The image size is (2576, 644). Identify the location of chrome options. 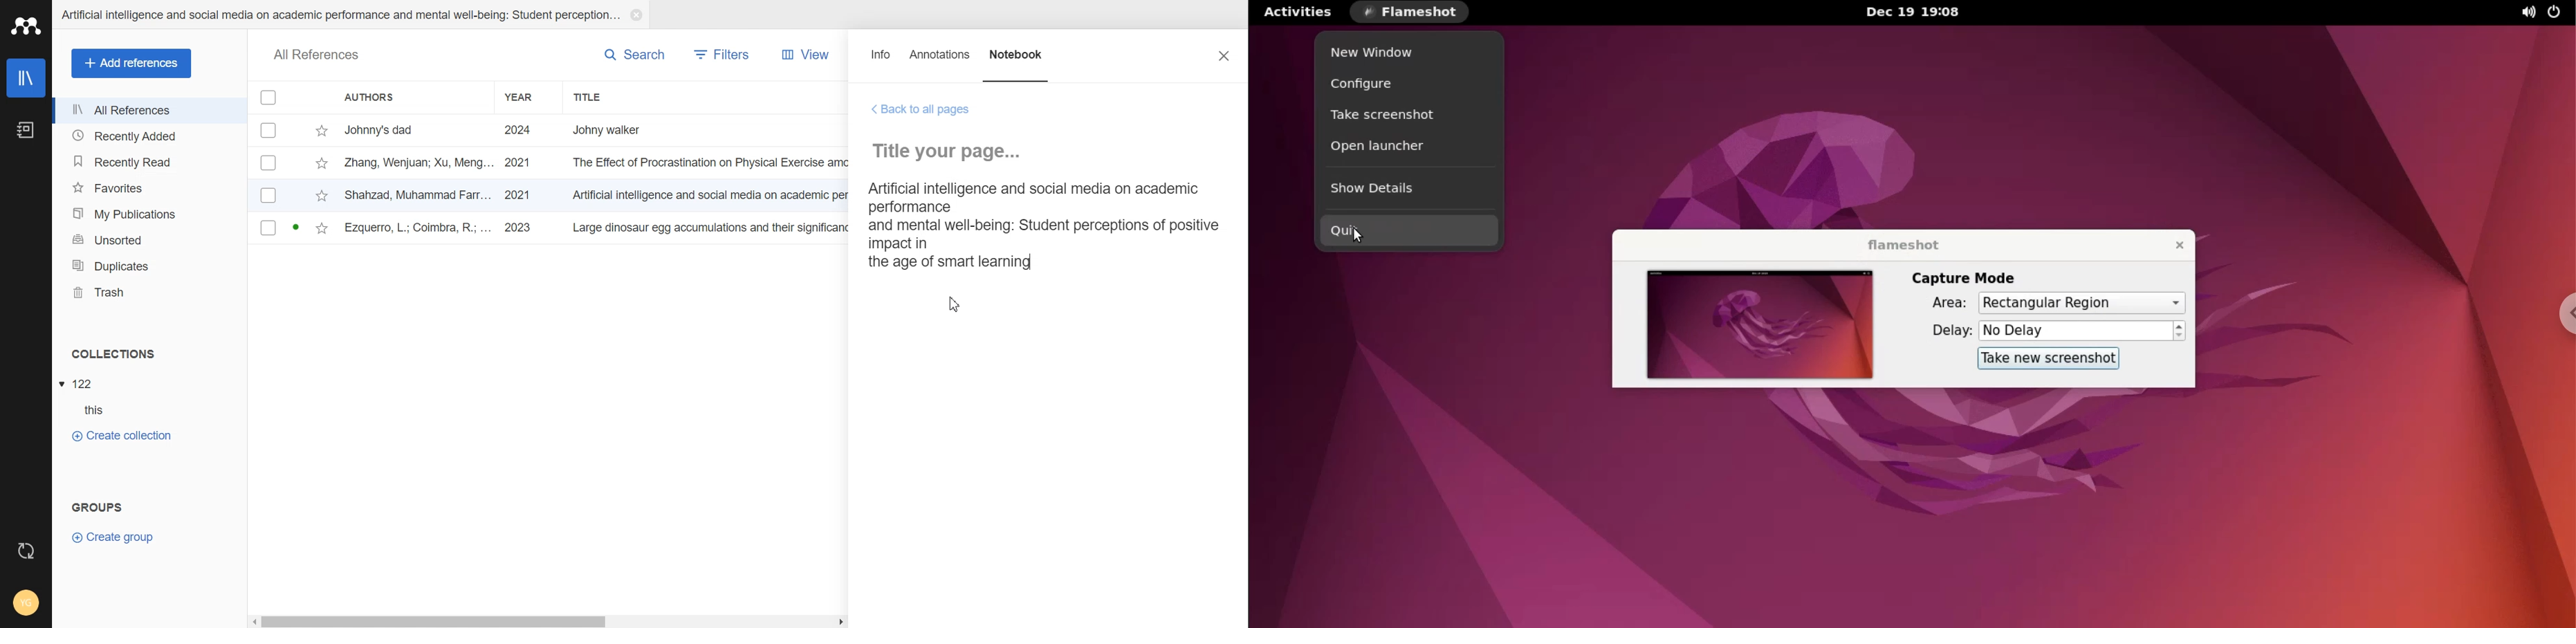
(2555, 313).